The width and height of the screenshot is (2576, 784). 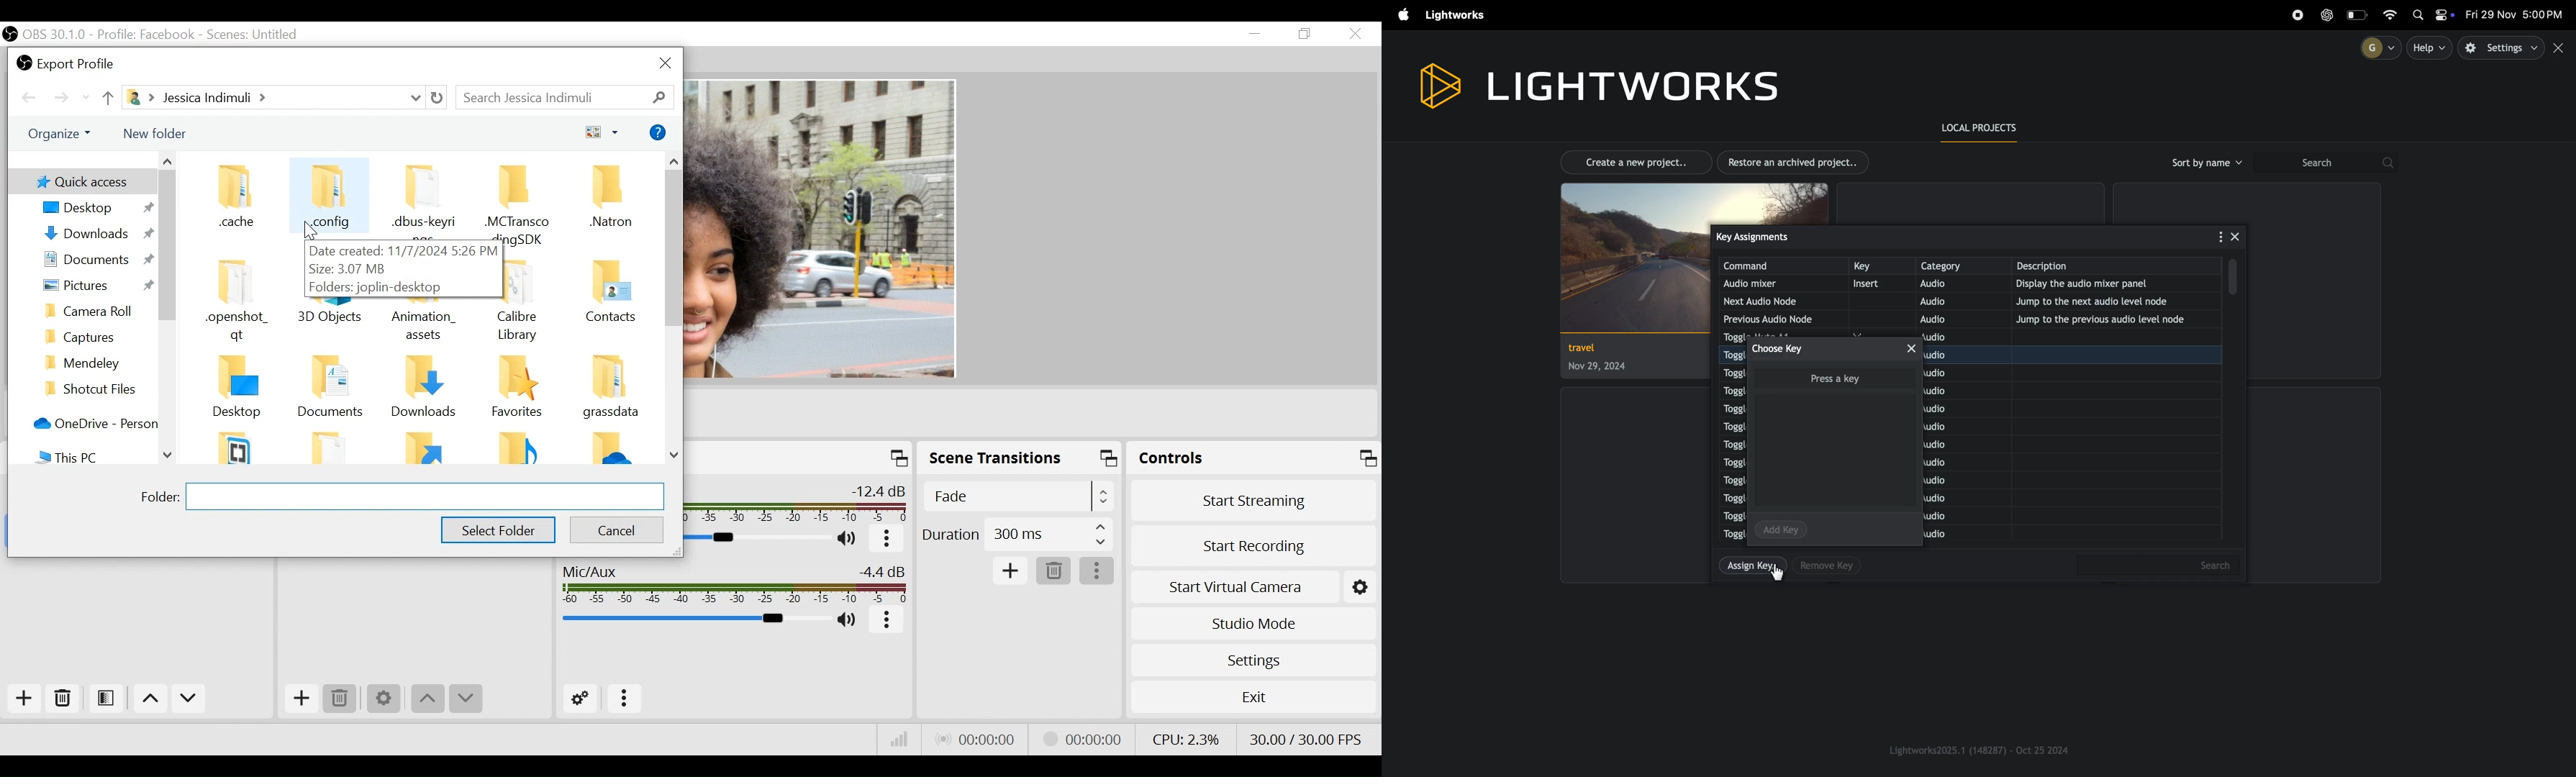 What do you see at coordinates (426, 390) in the screenshot?
I see `Folder` at bounding box center [426, 390].